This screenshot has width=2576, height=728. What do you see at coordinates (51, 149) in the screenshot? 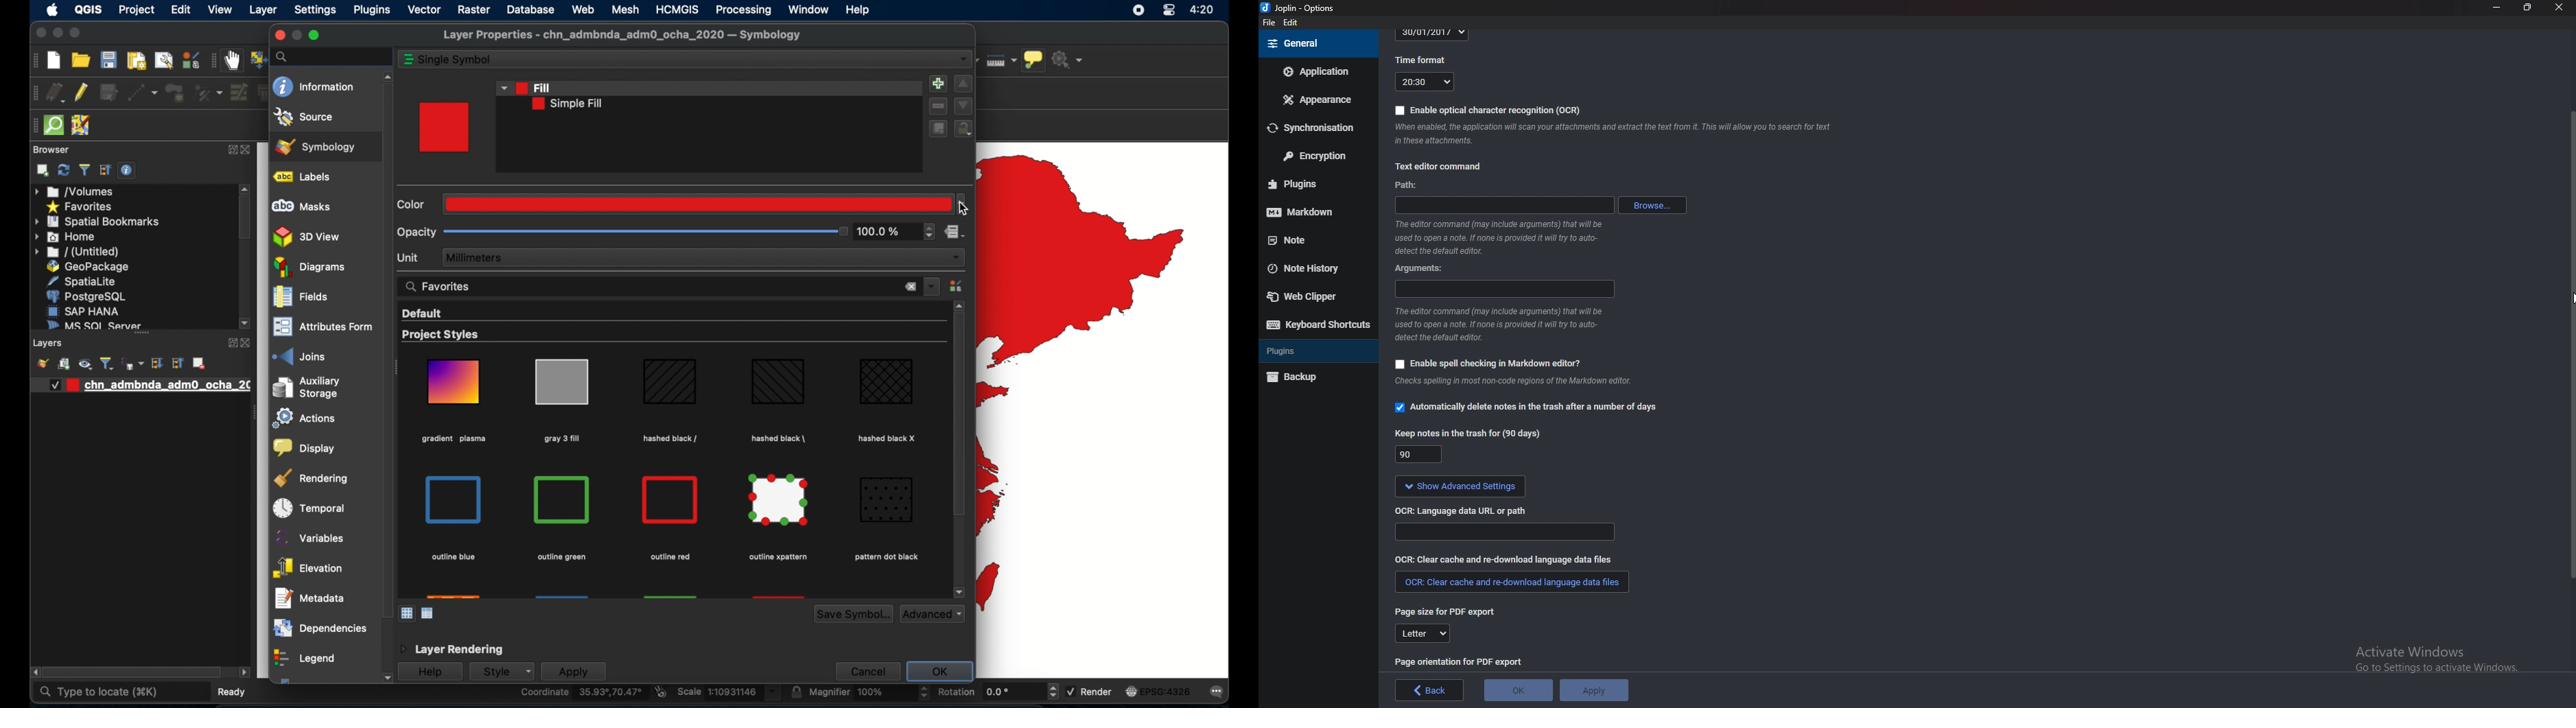
I see `browser` at bounding box center [51, 149].